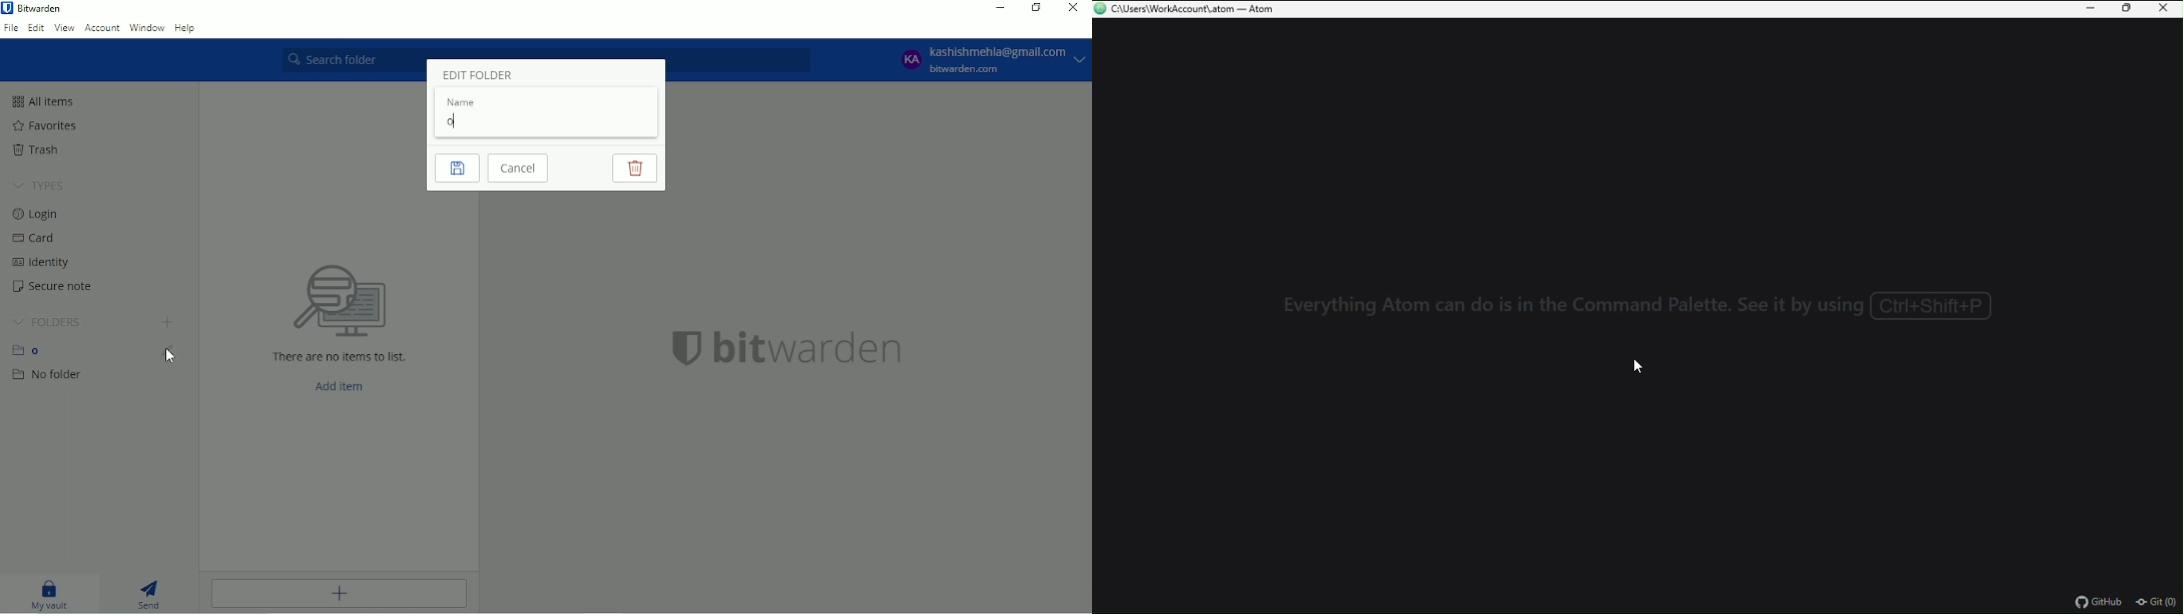  What do you see at coordinates (43, 126) in the screenshot?
I see `Favorites` at bounding box center [43, 126].